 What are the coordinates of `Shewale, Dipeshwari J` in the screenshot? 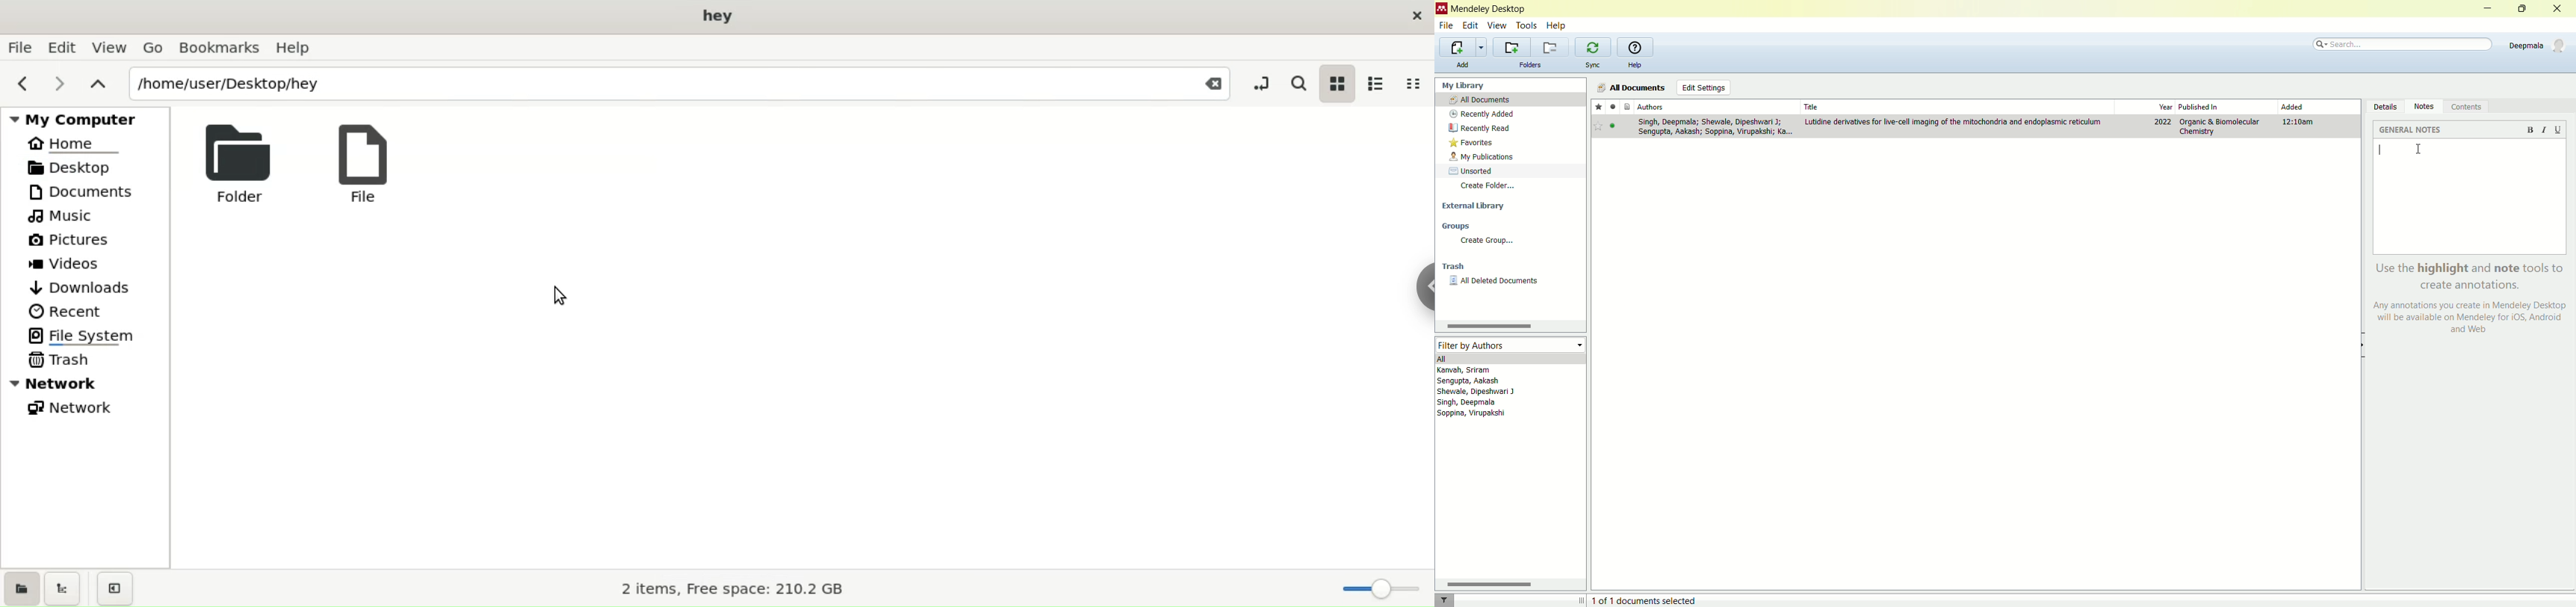 It's located at (1486, 392).